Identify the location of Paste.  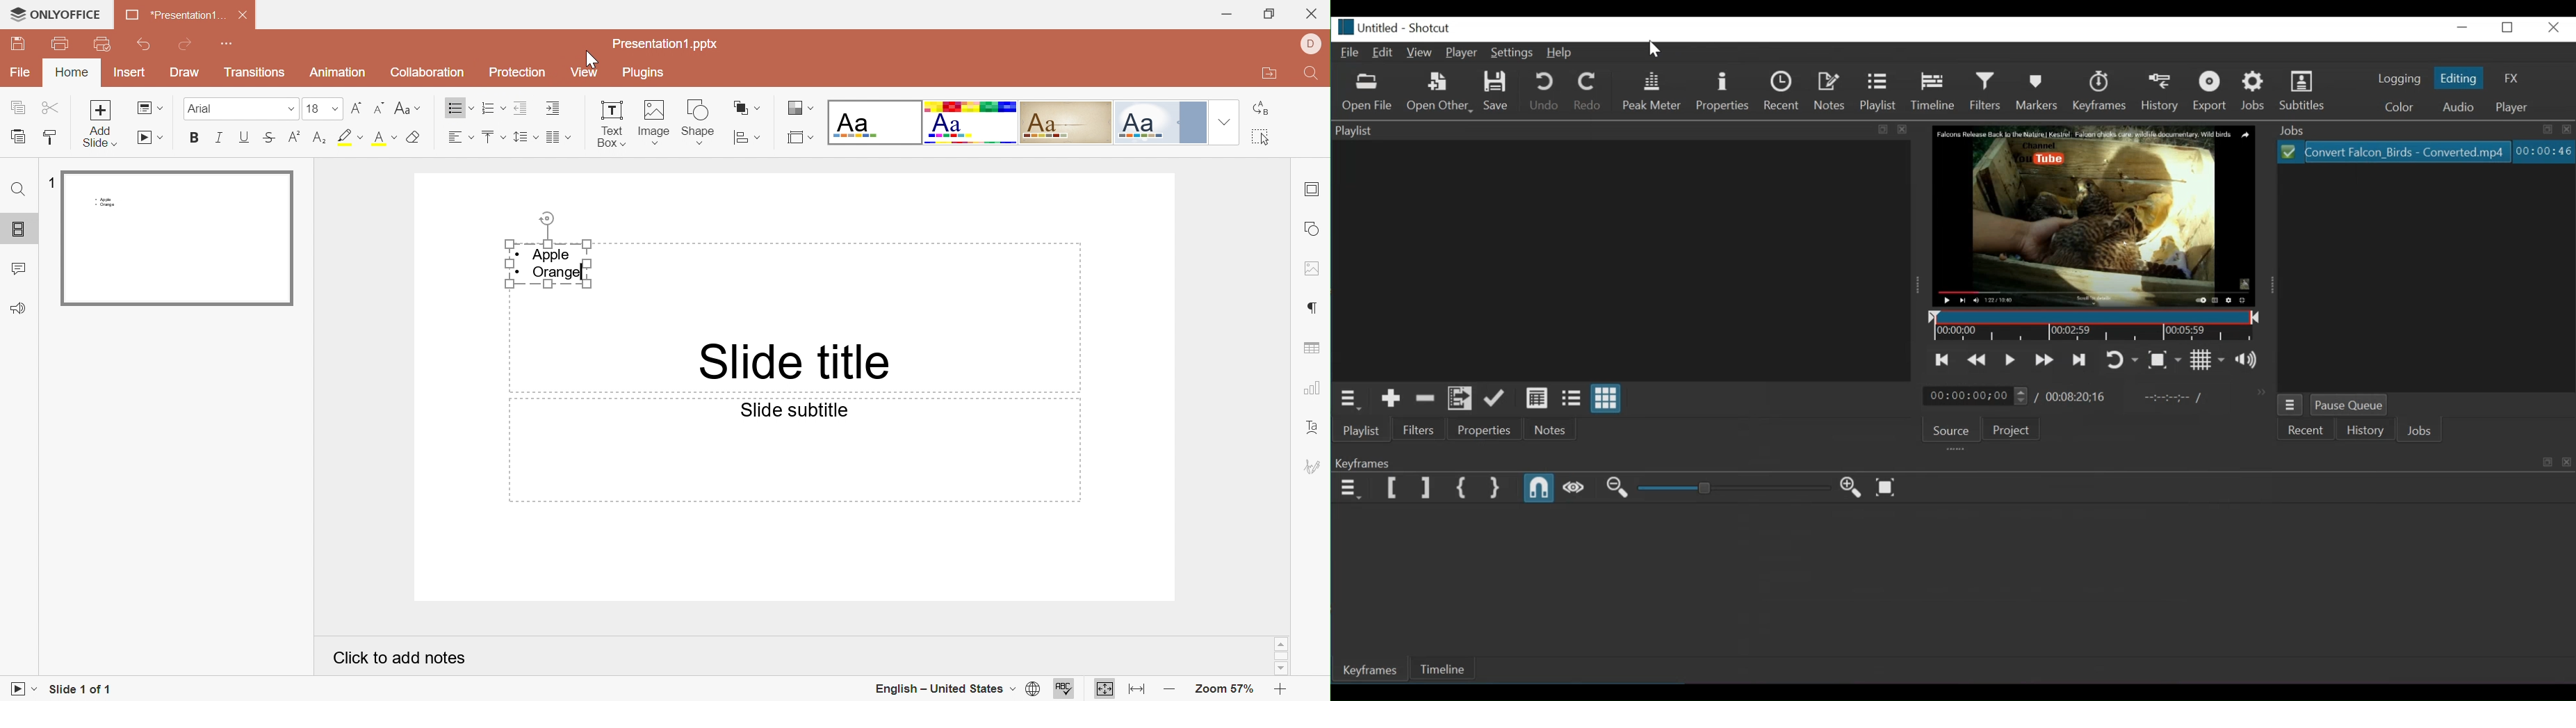
(19, 138).